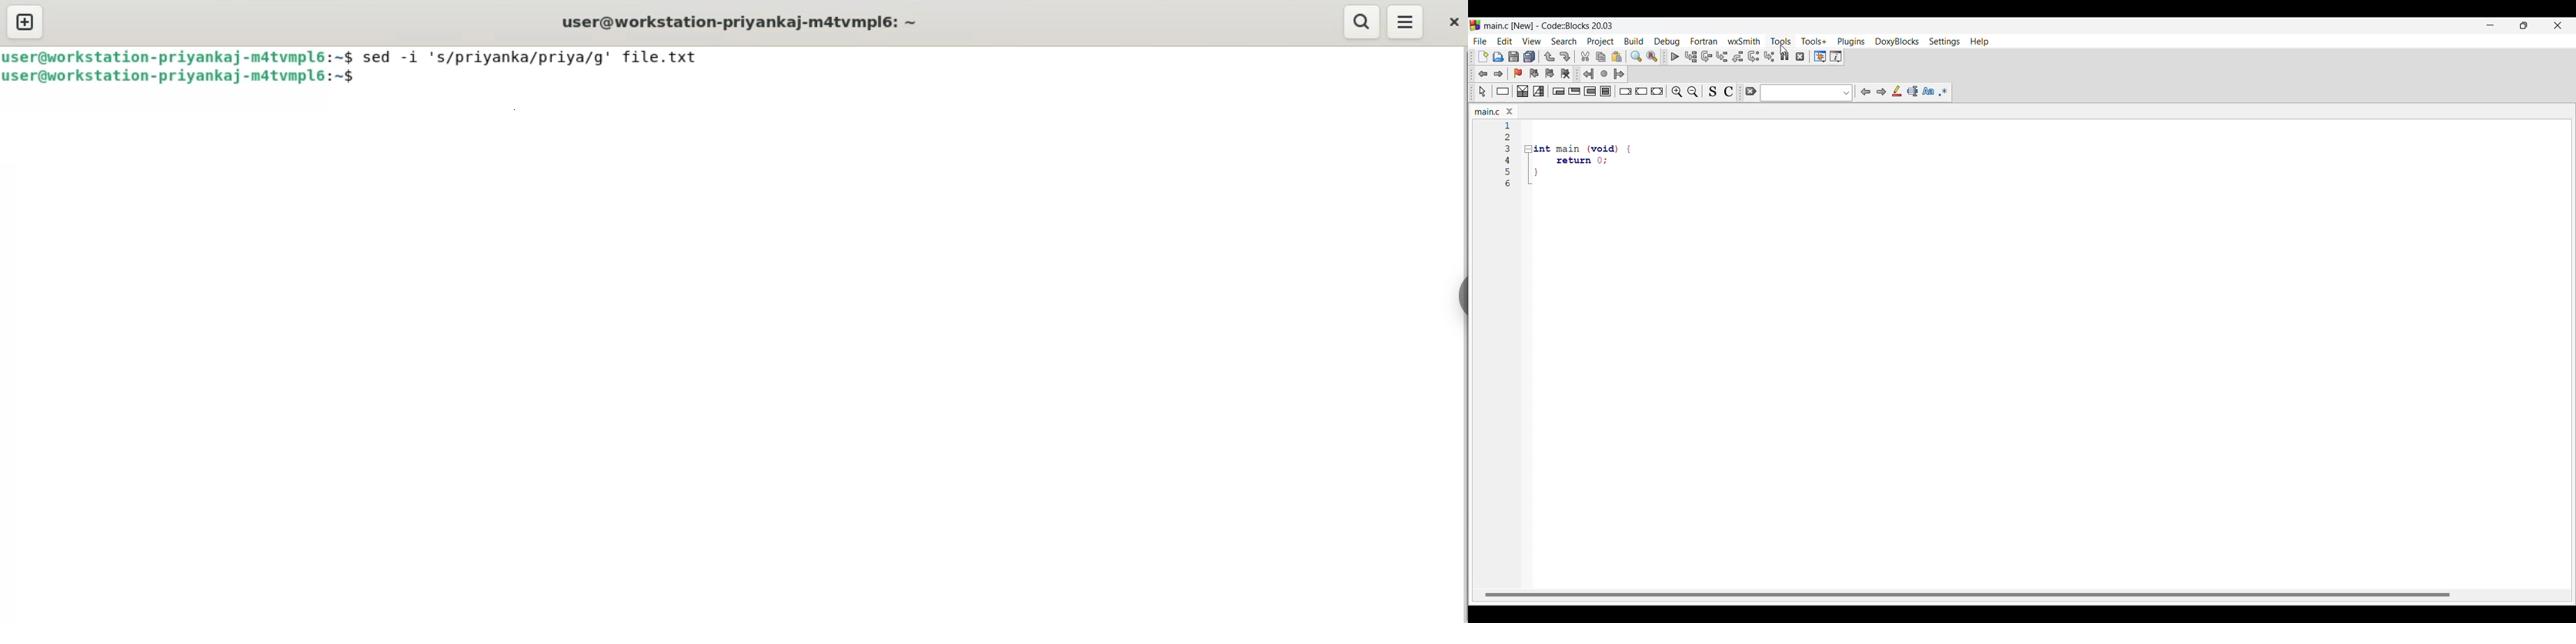  Describe the element at coordinates (1529, 57) in the screenshot. I see `Save everything` at that location.